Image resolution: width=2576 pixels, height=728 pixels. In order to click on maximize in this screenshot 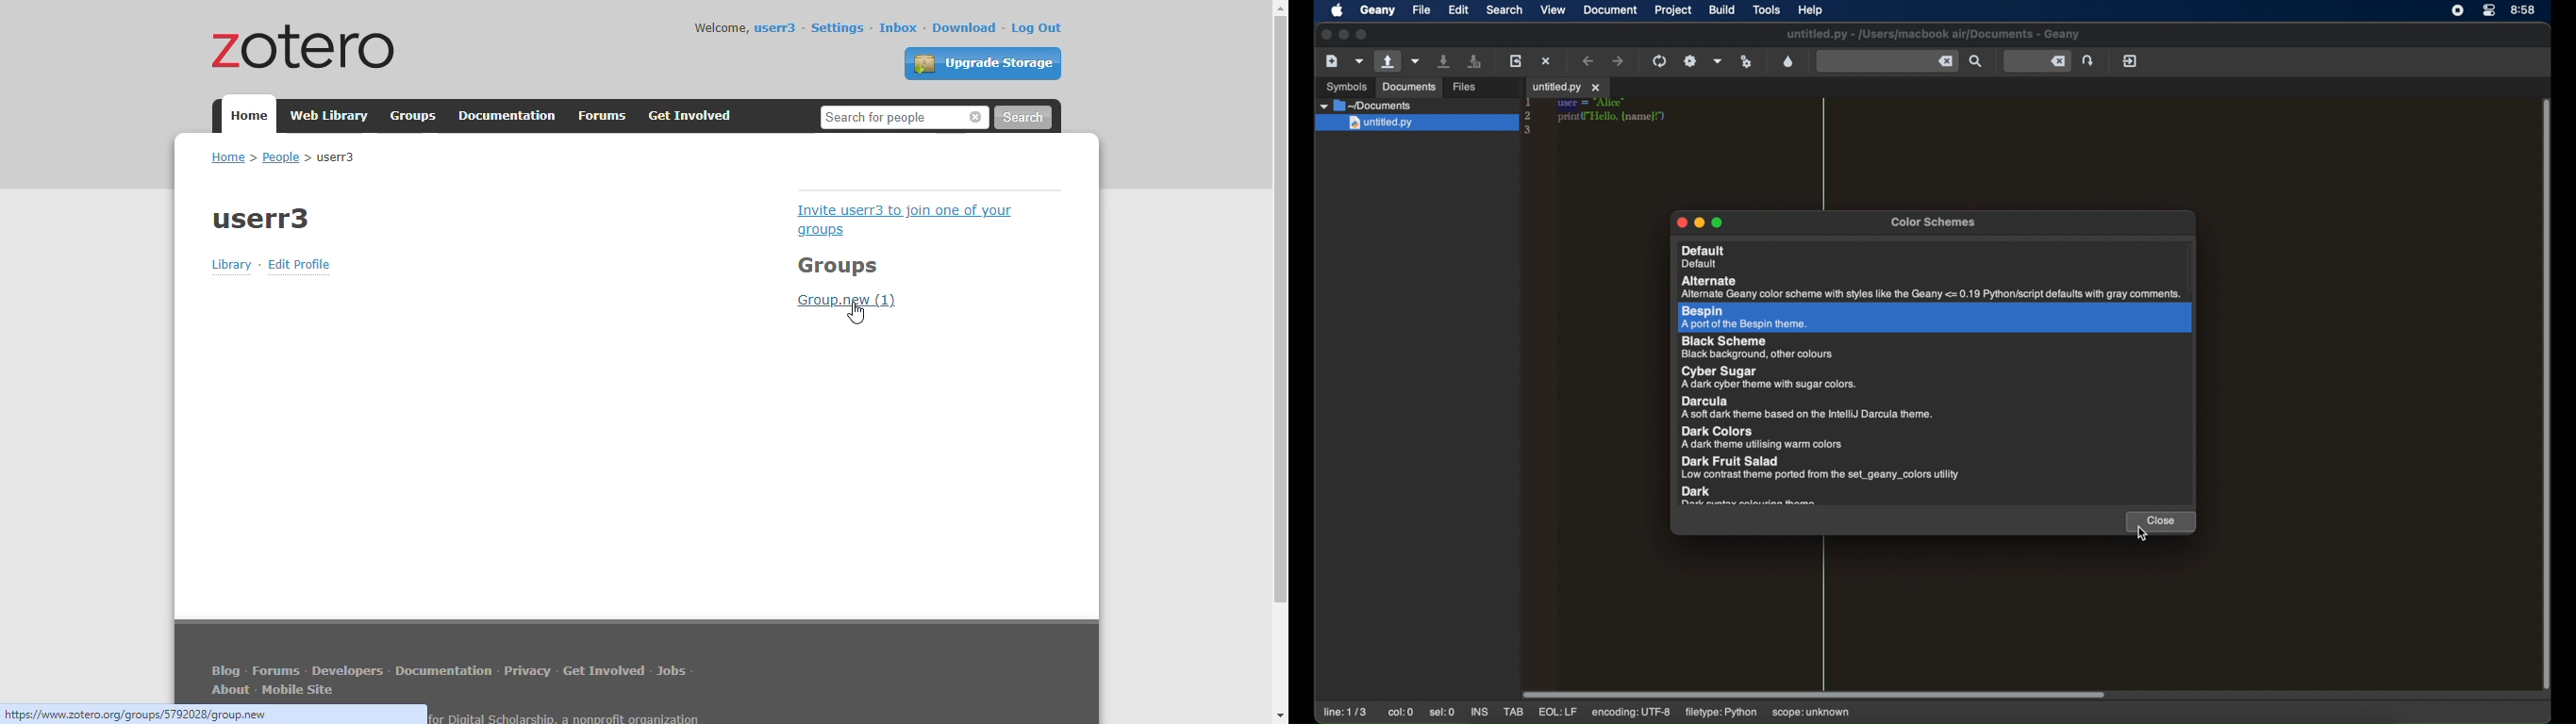, I will do `click(1362, 35)`.